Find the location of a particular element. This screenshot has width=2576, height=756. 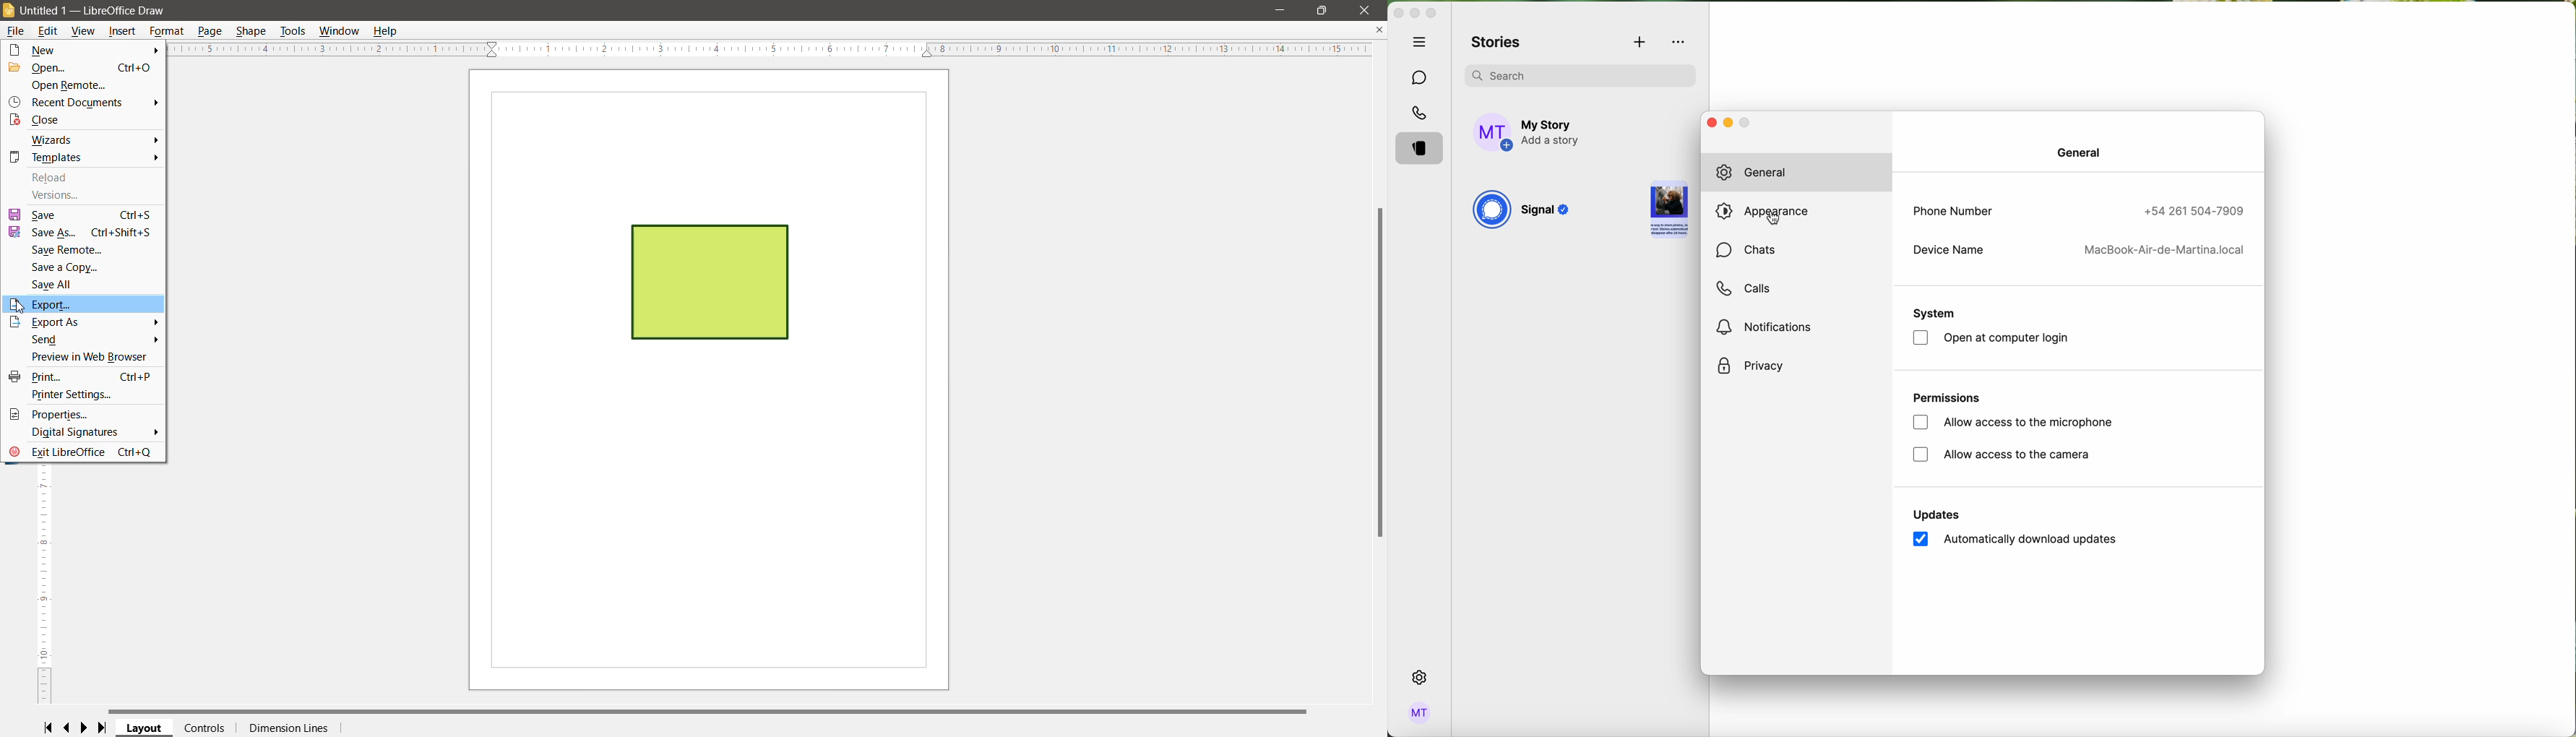

Save a Copy is located at coordinates (66, 267).